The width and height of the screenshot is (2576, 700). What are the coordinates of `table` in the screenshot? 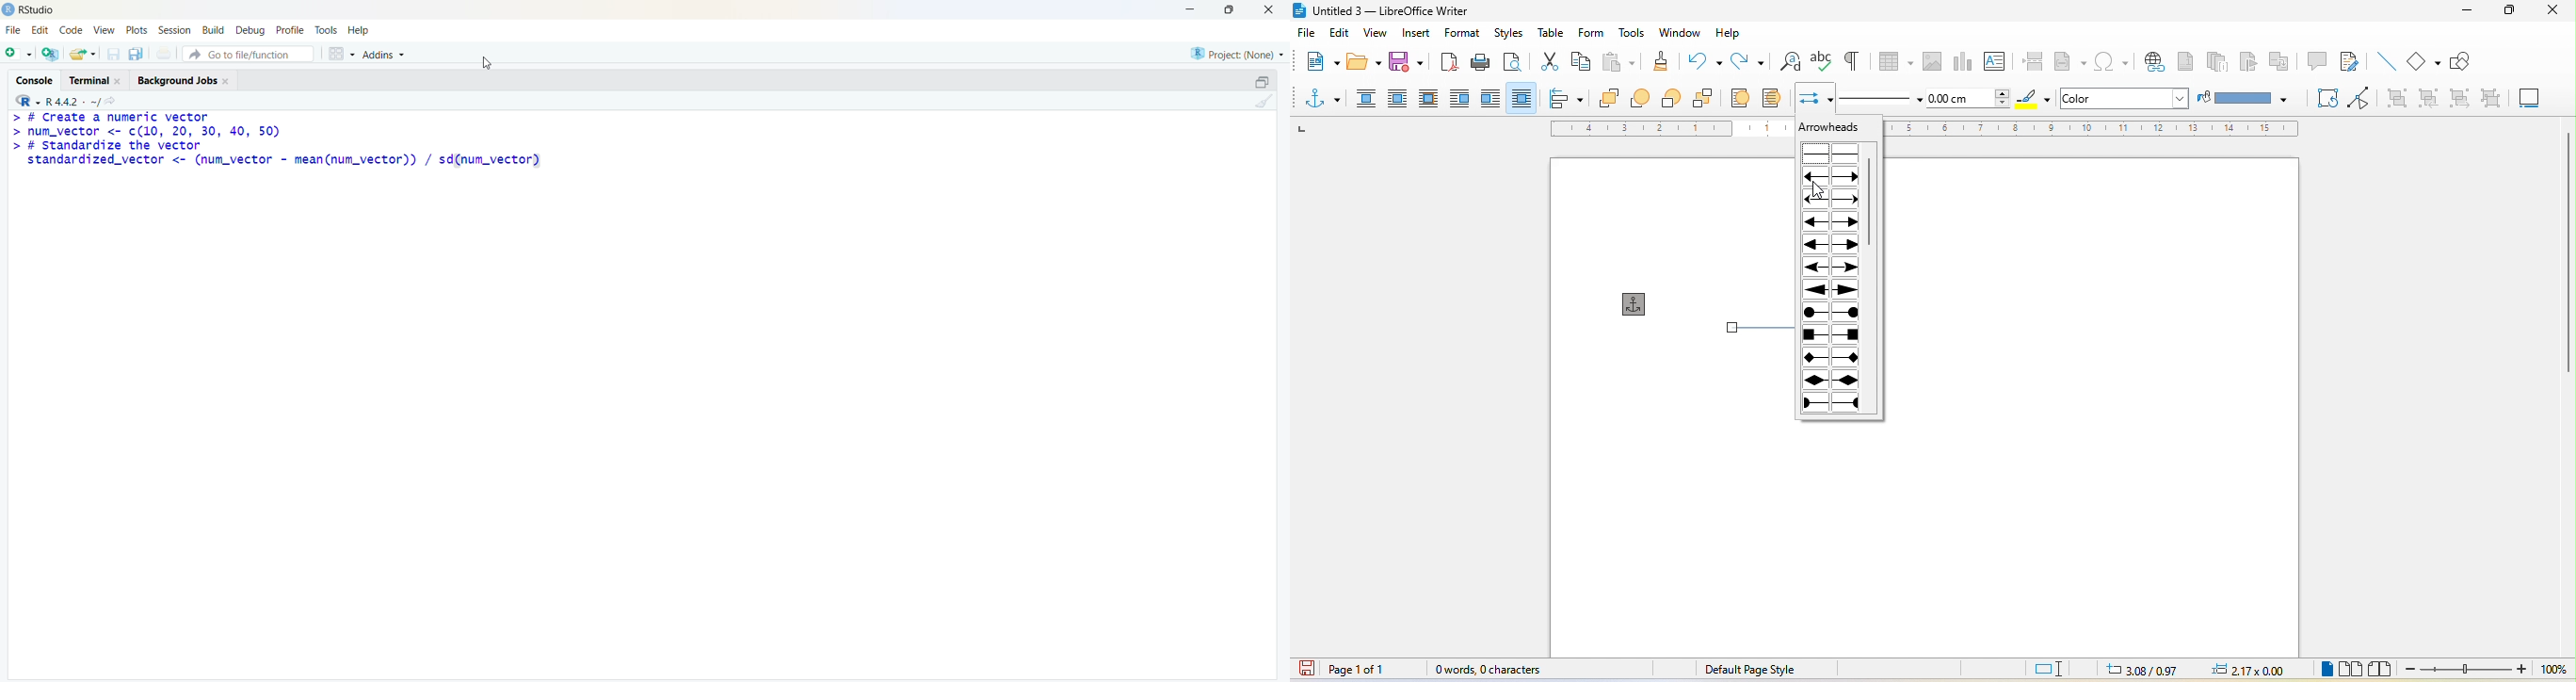 It's located at (1553, 30).